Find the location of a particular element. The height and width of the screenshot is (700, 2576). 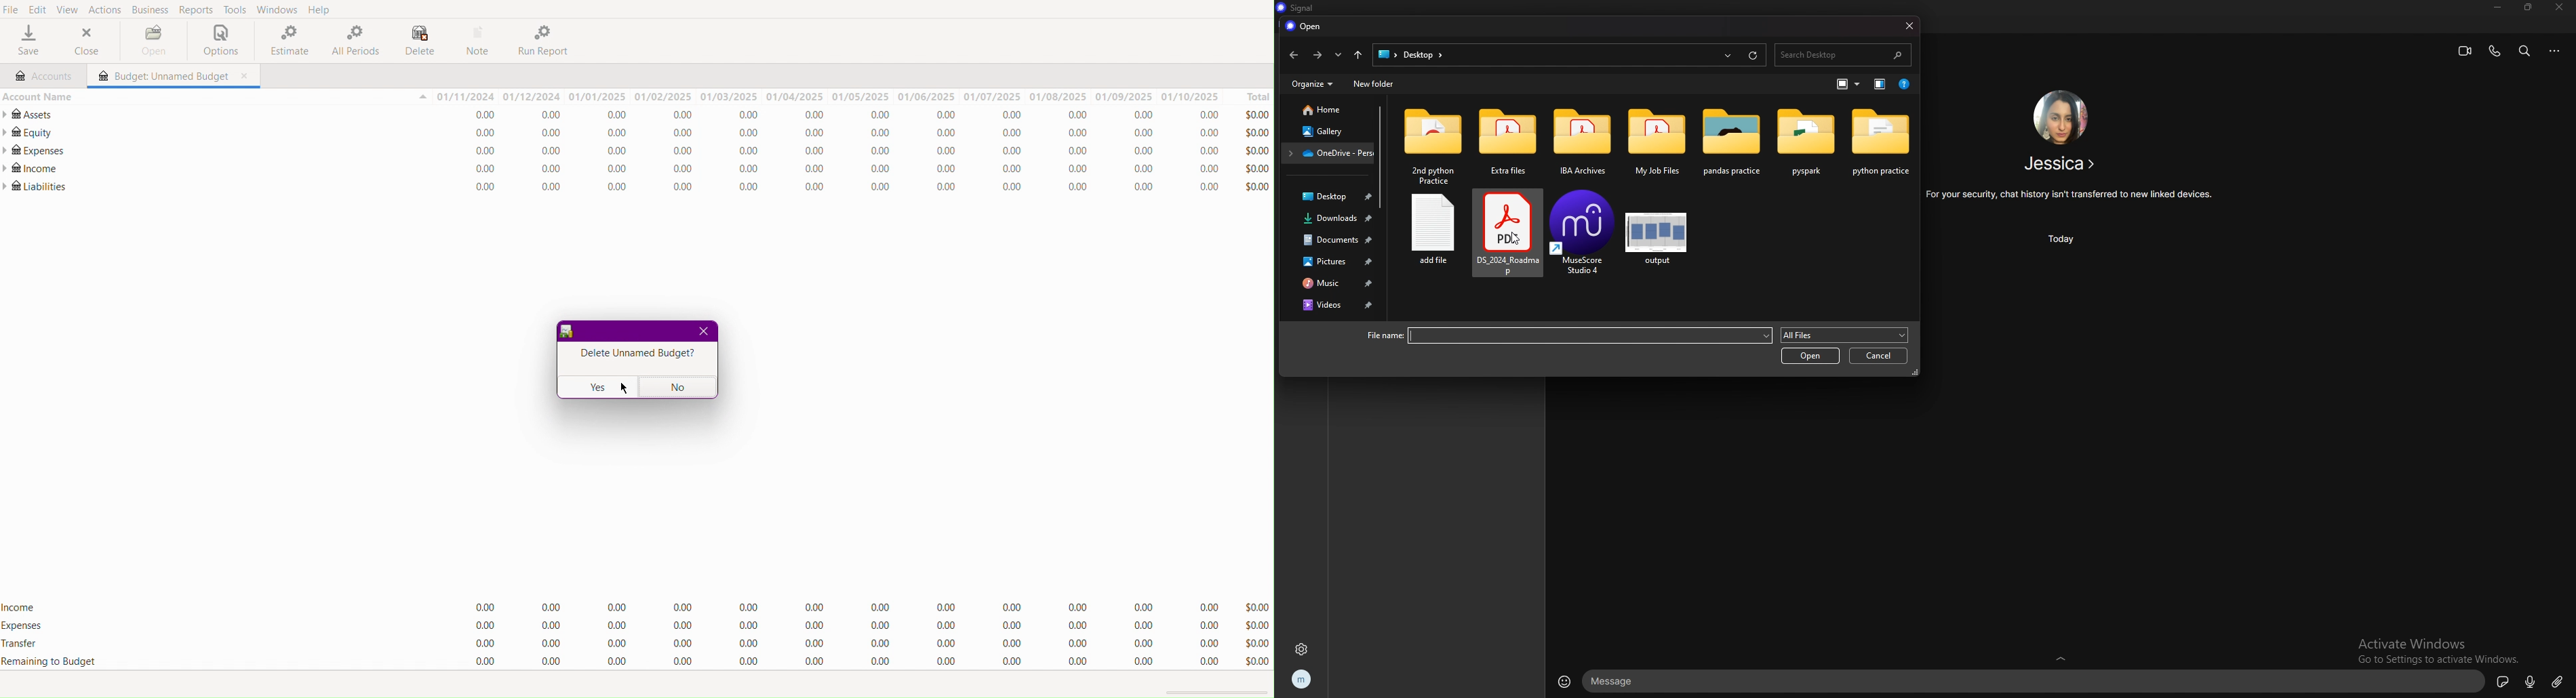

desktop is located at coordinates (1423, 54).